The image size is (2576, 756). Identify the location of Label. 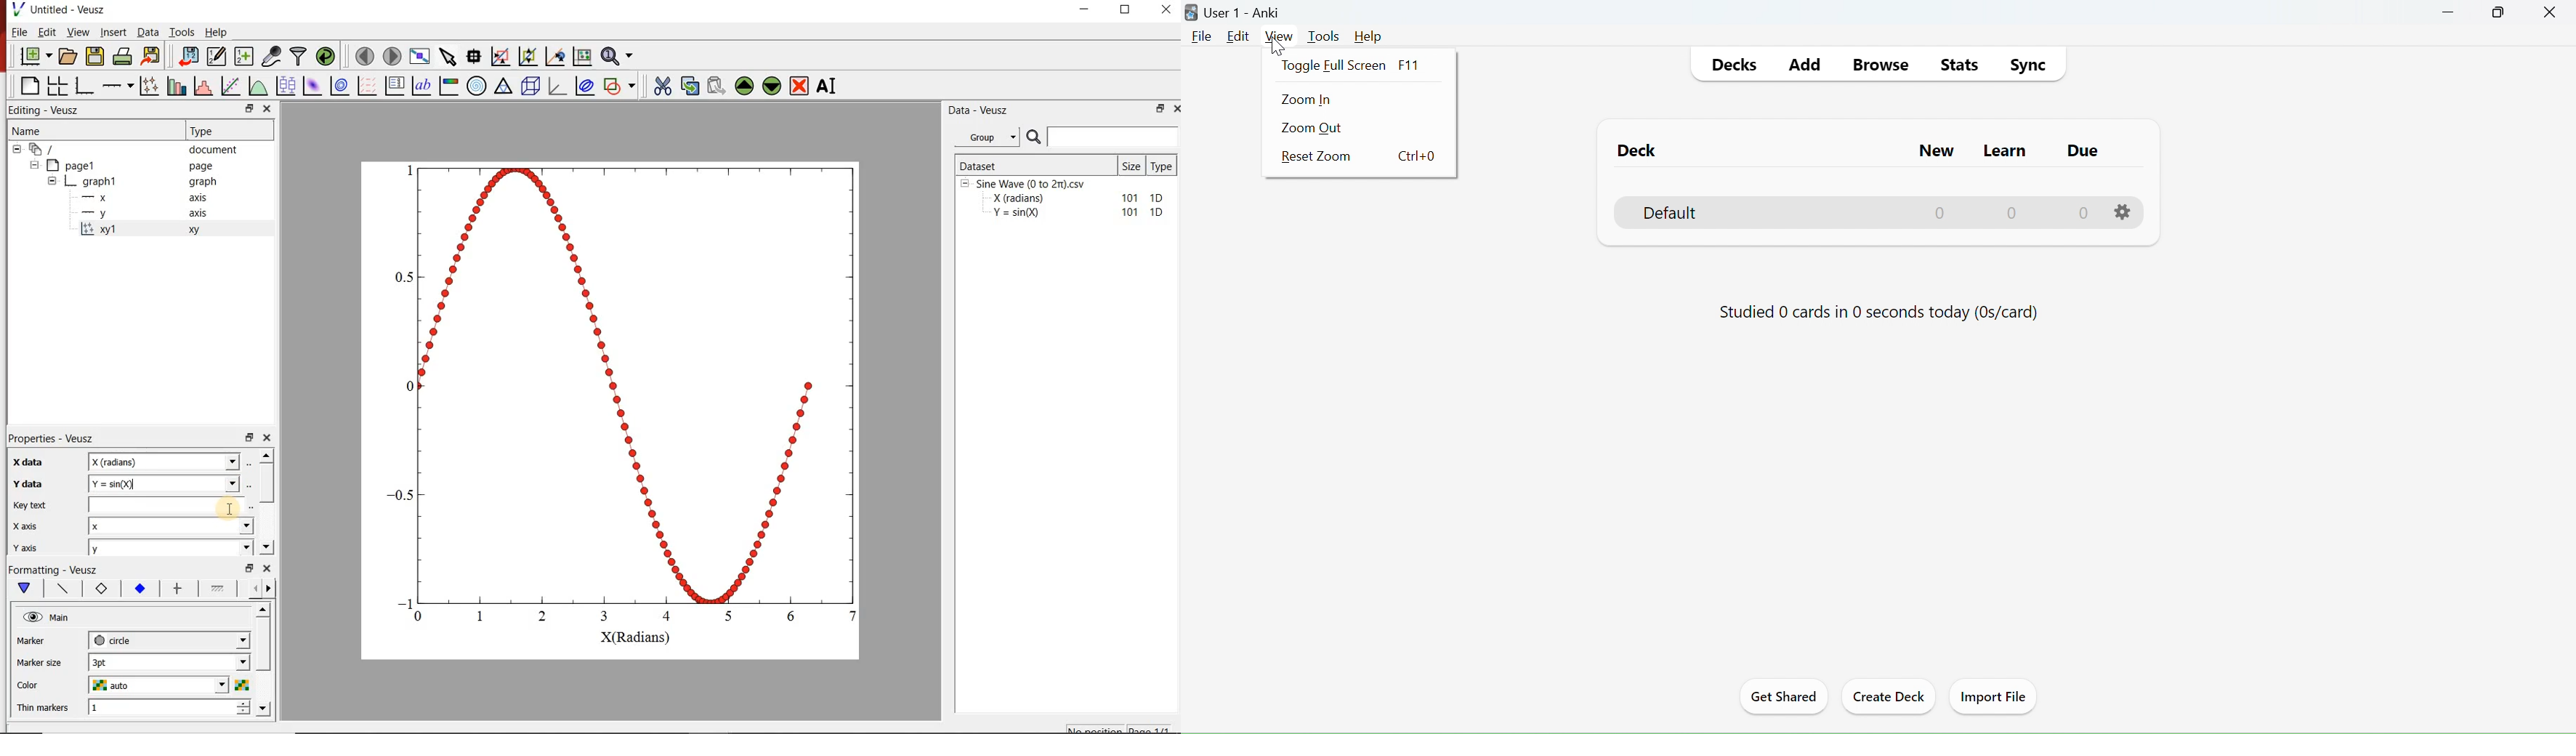
(25, 461).